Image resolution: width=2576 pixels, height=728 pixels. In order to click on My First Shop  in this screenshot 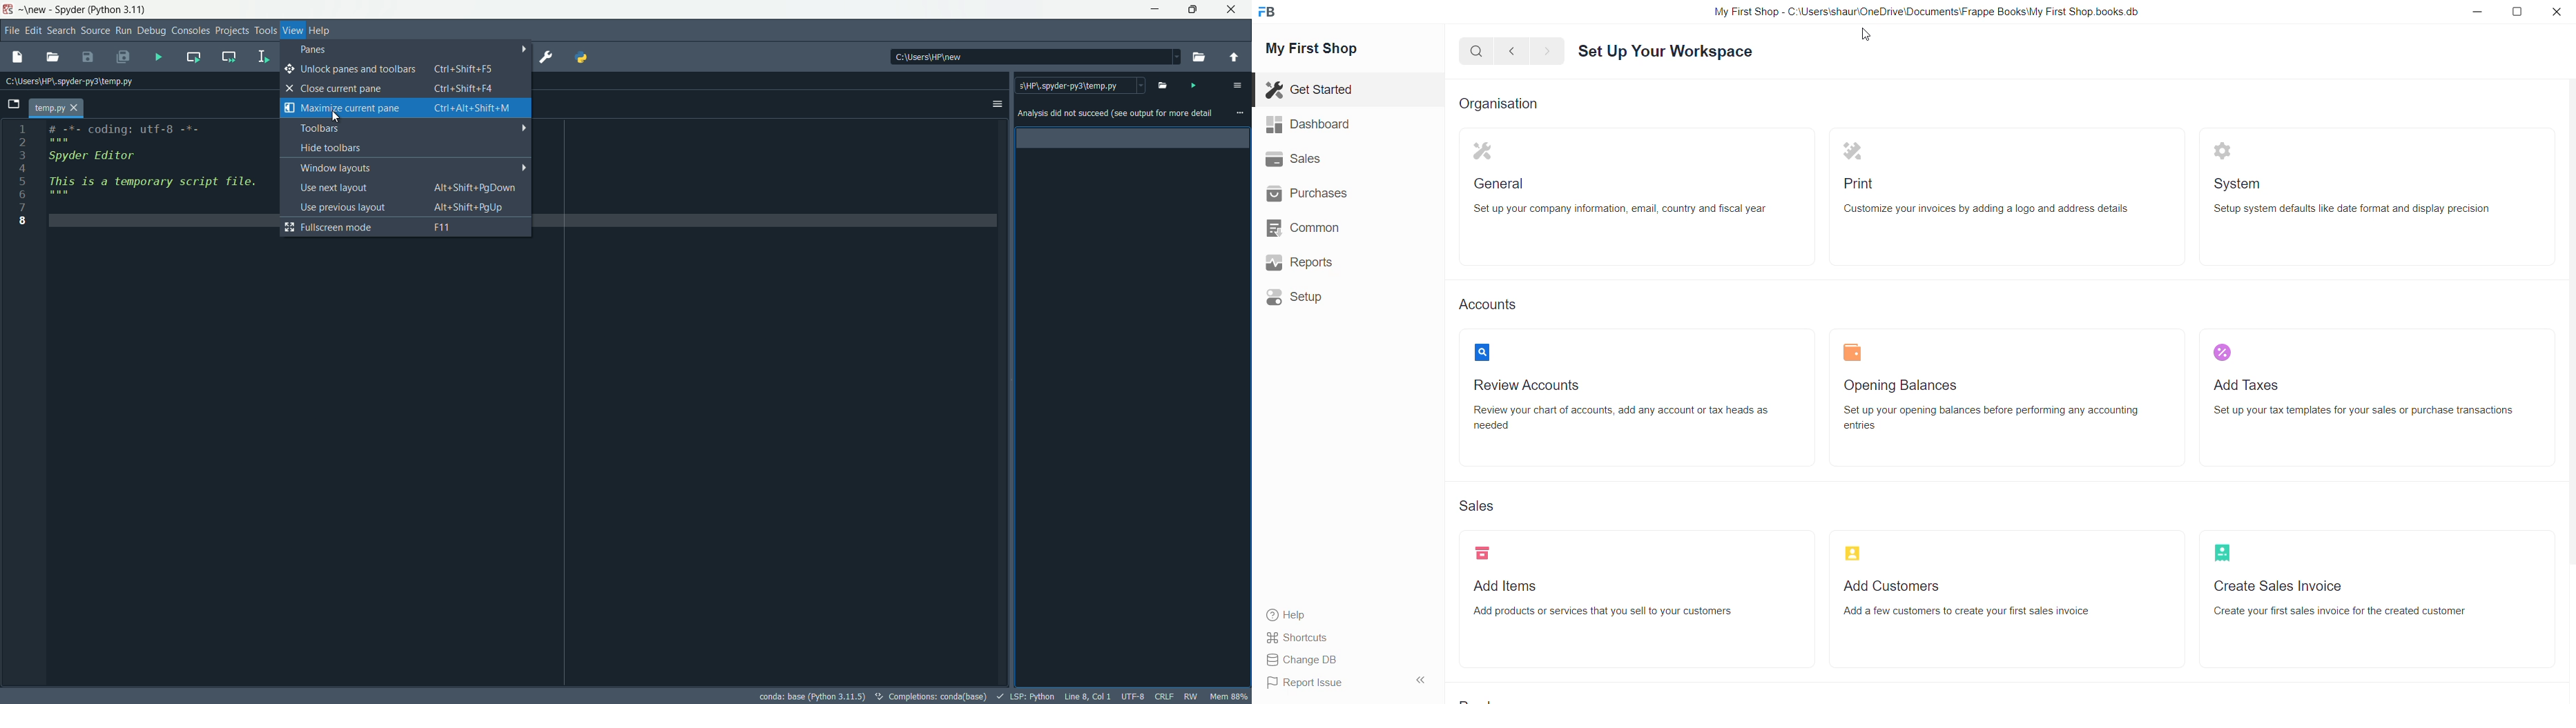, I will do `click(1322, 50)`.